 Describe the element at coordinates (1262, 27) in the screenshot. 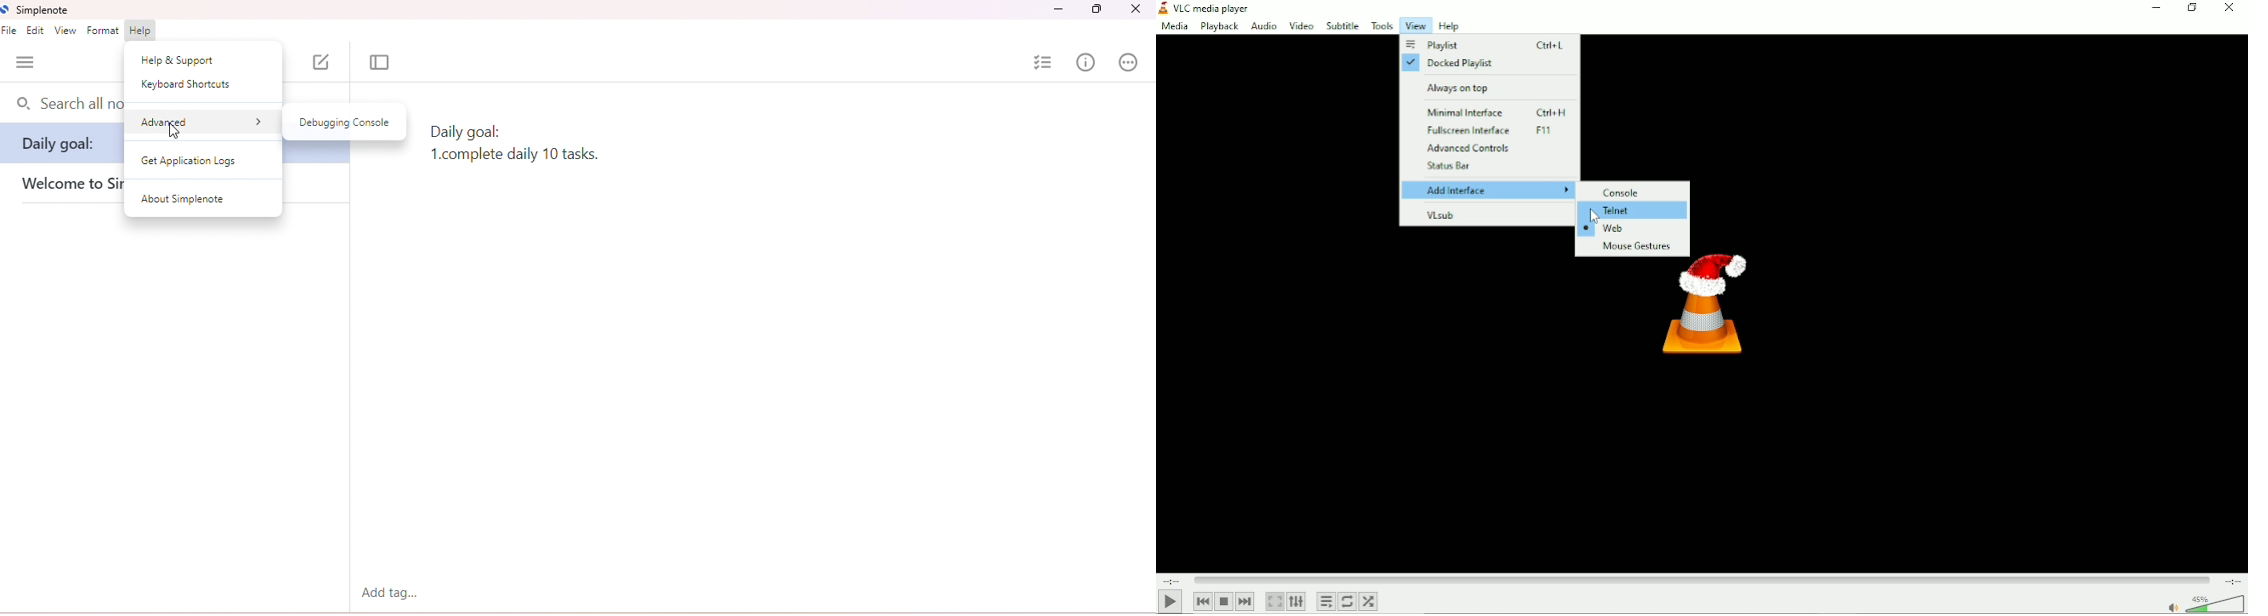

I see `Audio` at that location.